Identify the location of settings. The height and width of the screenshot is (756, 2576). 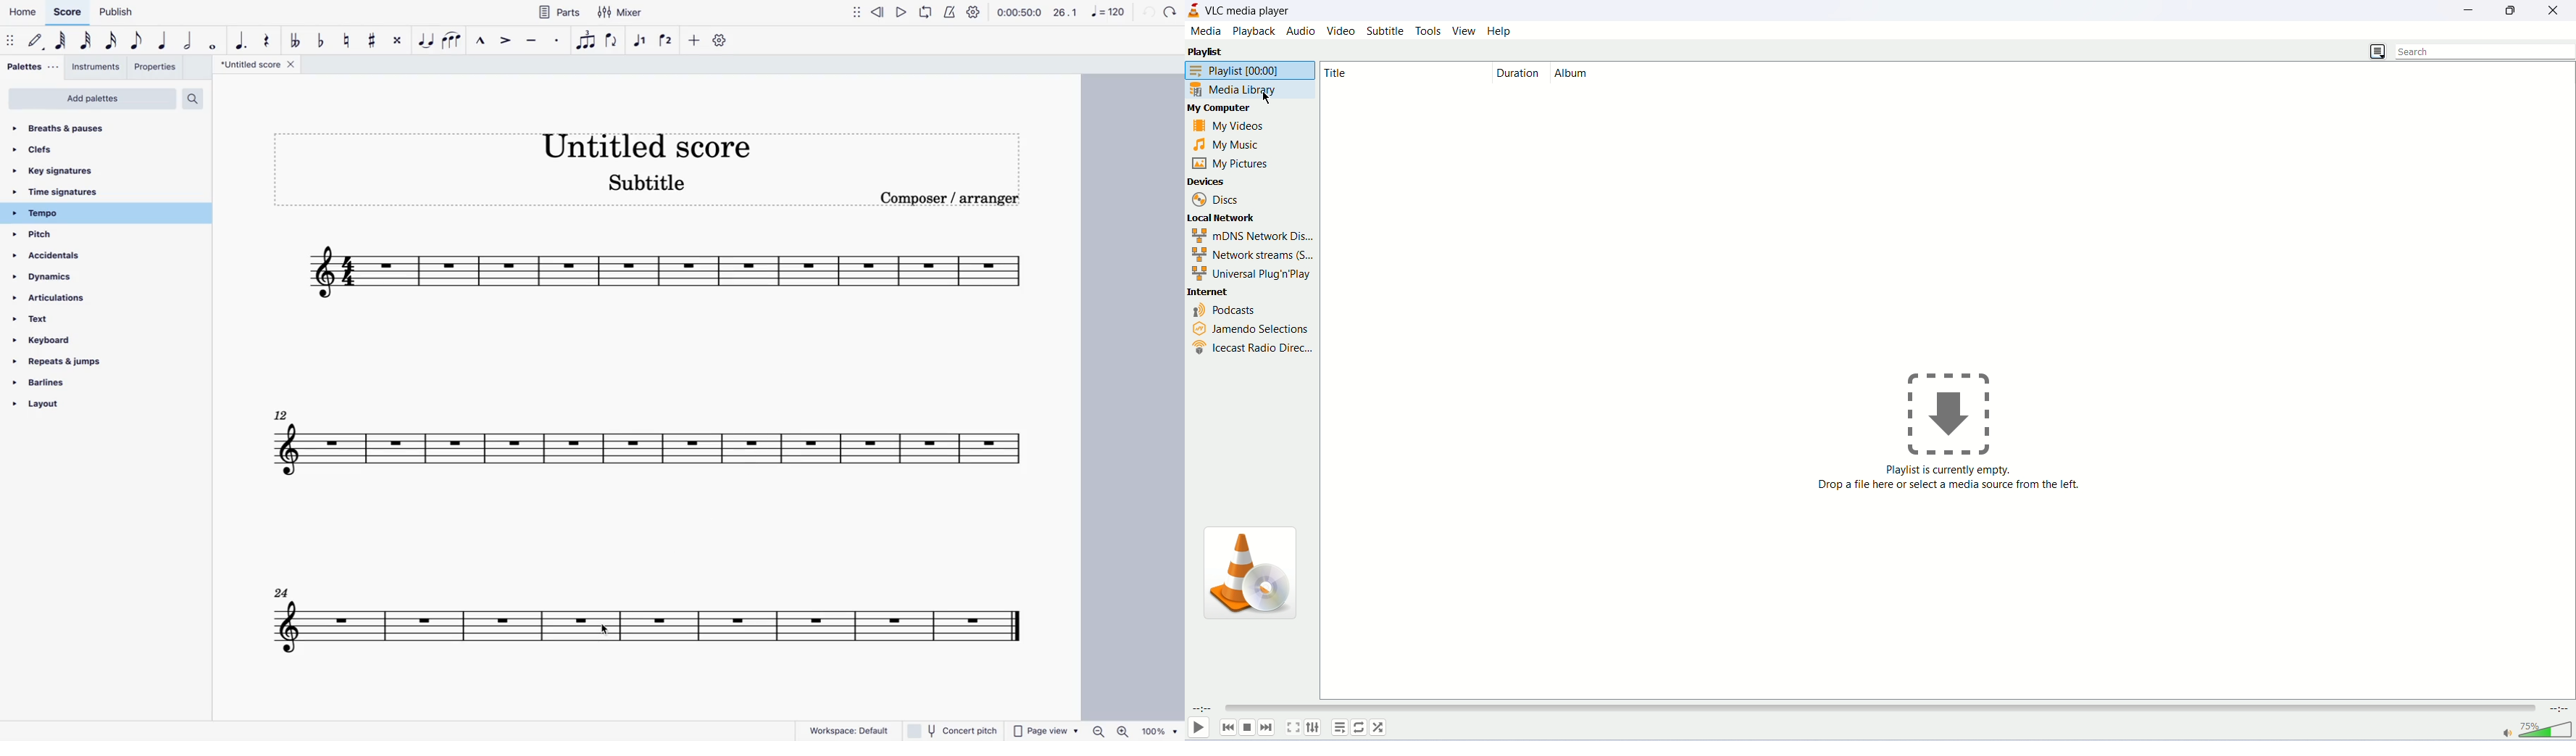
(722, 42).